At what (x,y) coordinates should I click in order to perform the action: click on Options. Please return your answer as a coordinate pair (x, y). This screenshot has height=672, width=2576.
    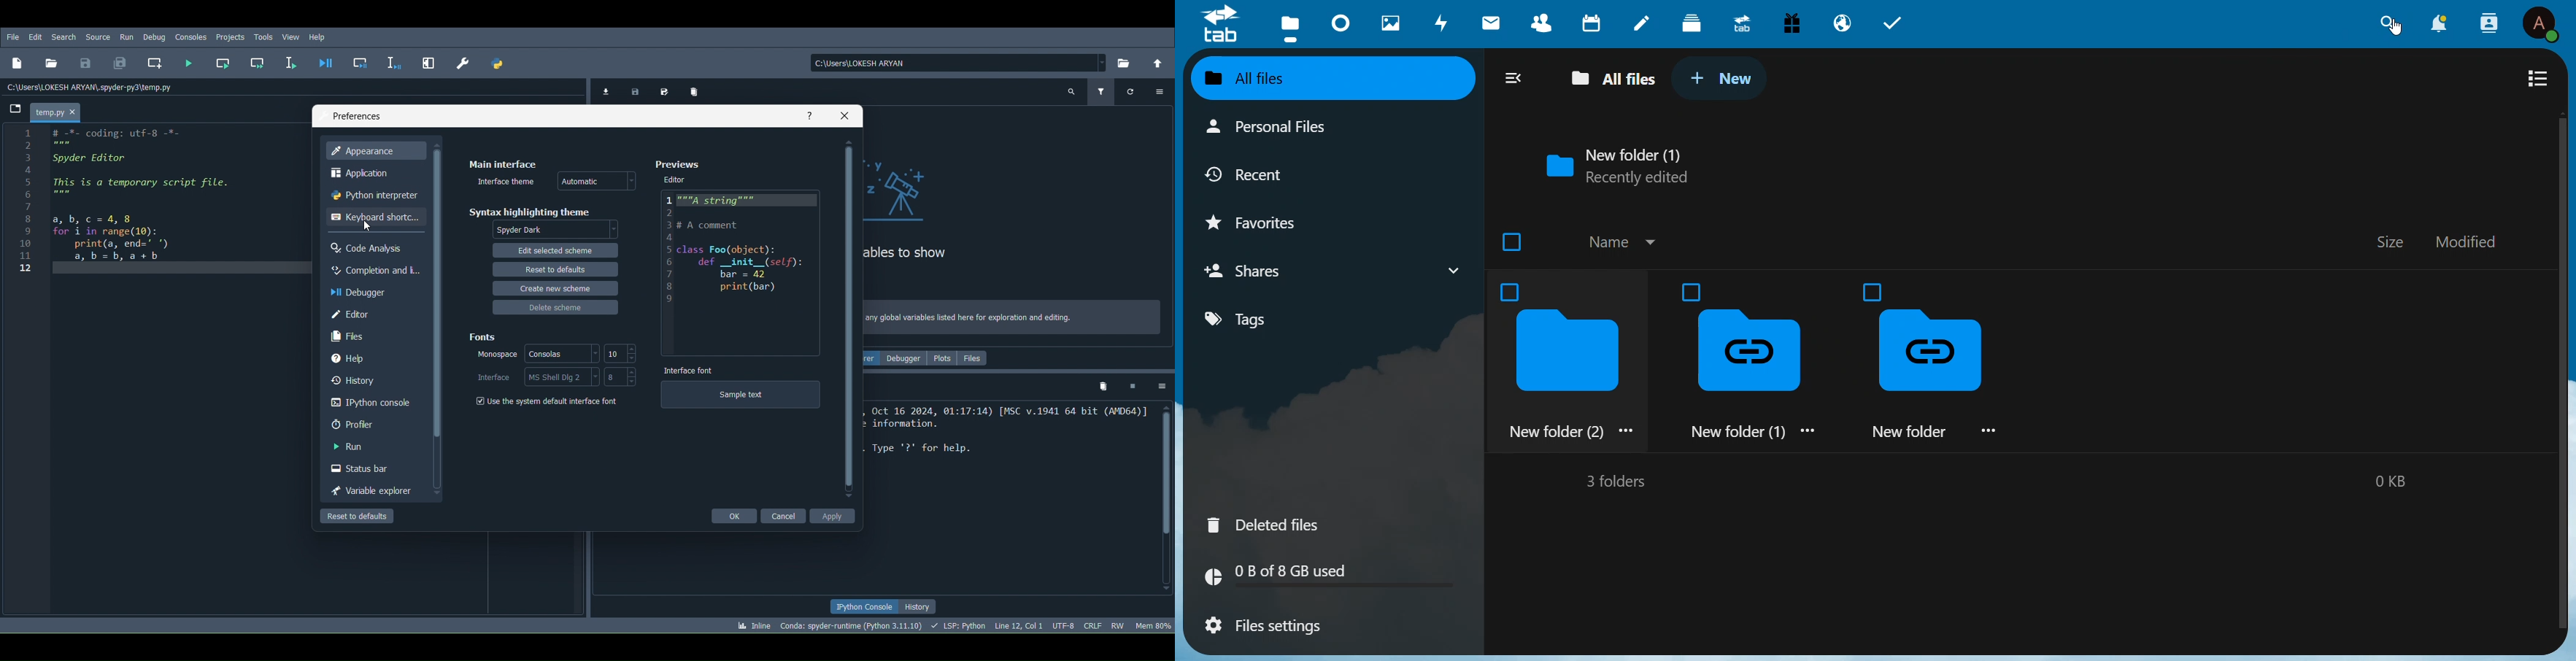
    Looking at the image, I should click on (1160, 94).